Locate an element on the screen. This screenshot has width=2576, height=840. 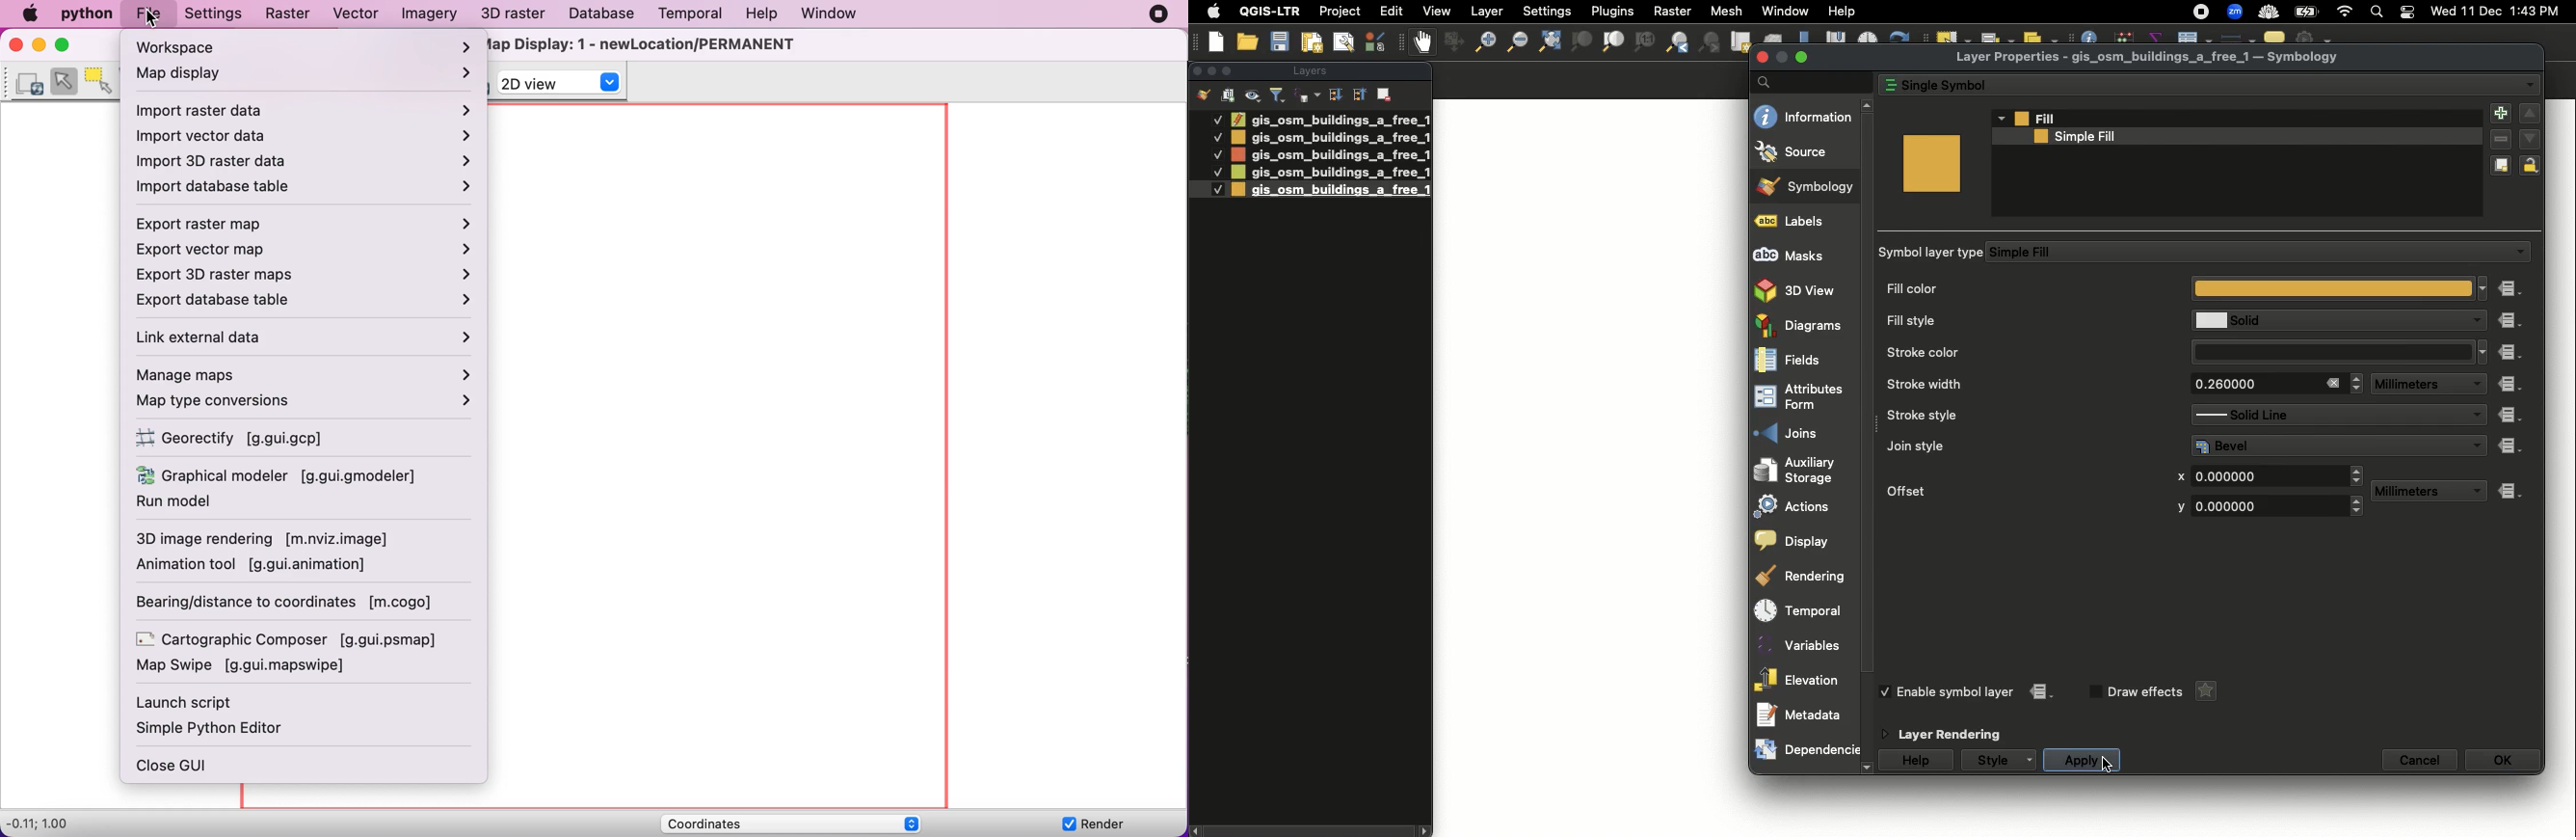
 is located at coordinates (2510, 352).